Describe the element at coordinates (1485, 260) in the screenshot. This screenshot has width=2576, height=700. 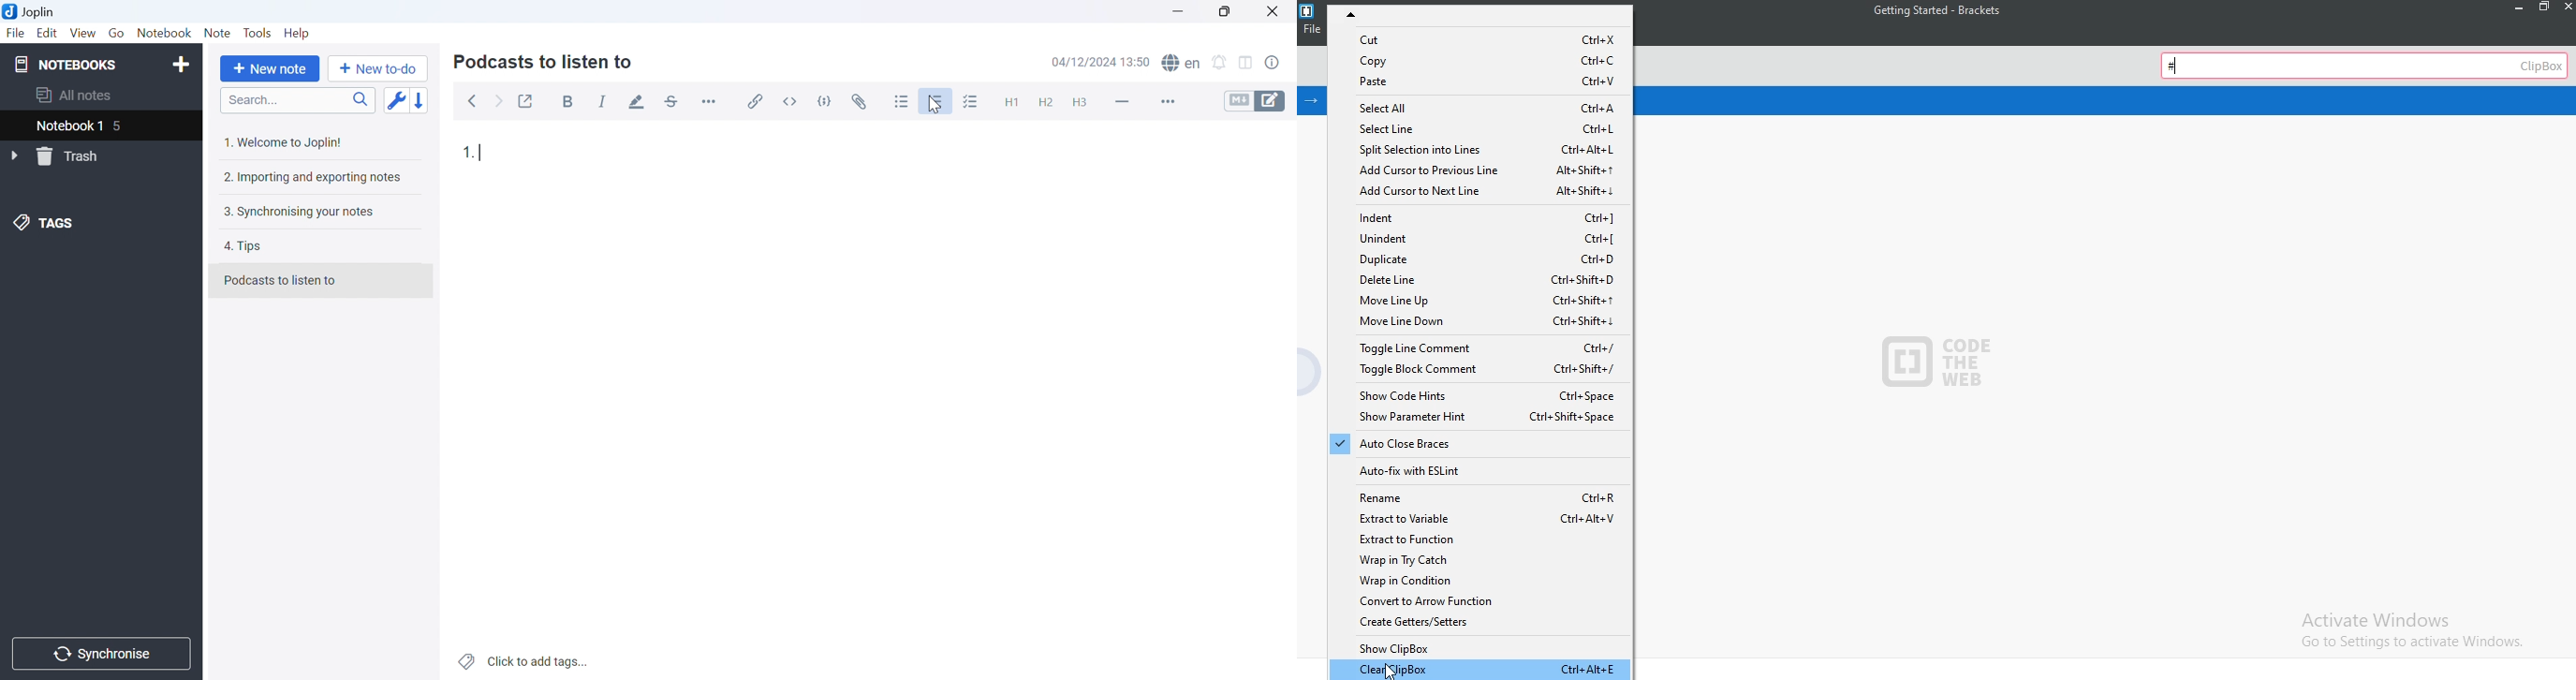
I see `Duplicate` at that location.